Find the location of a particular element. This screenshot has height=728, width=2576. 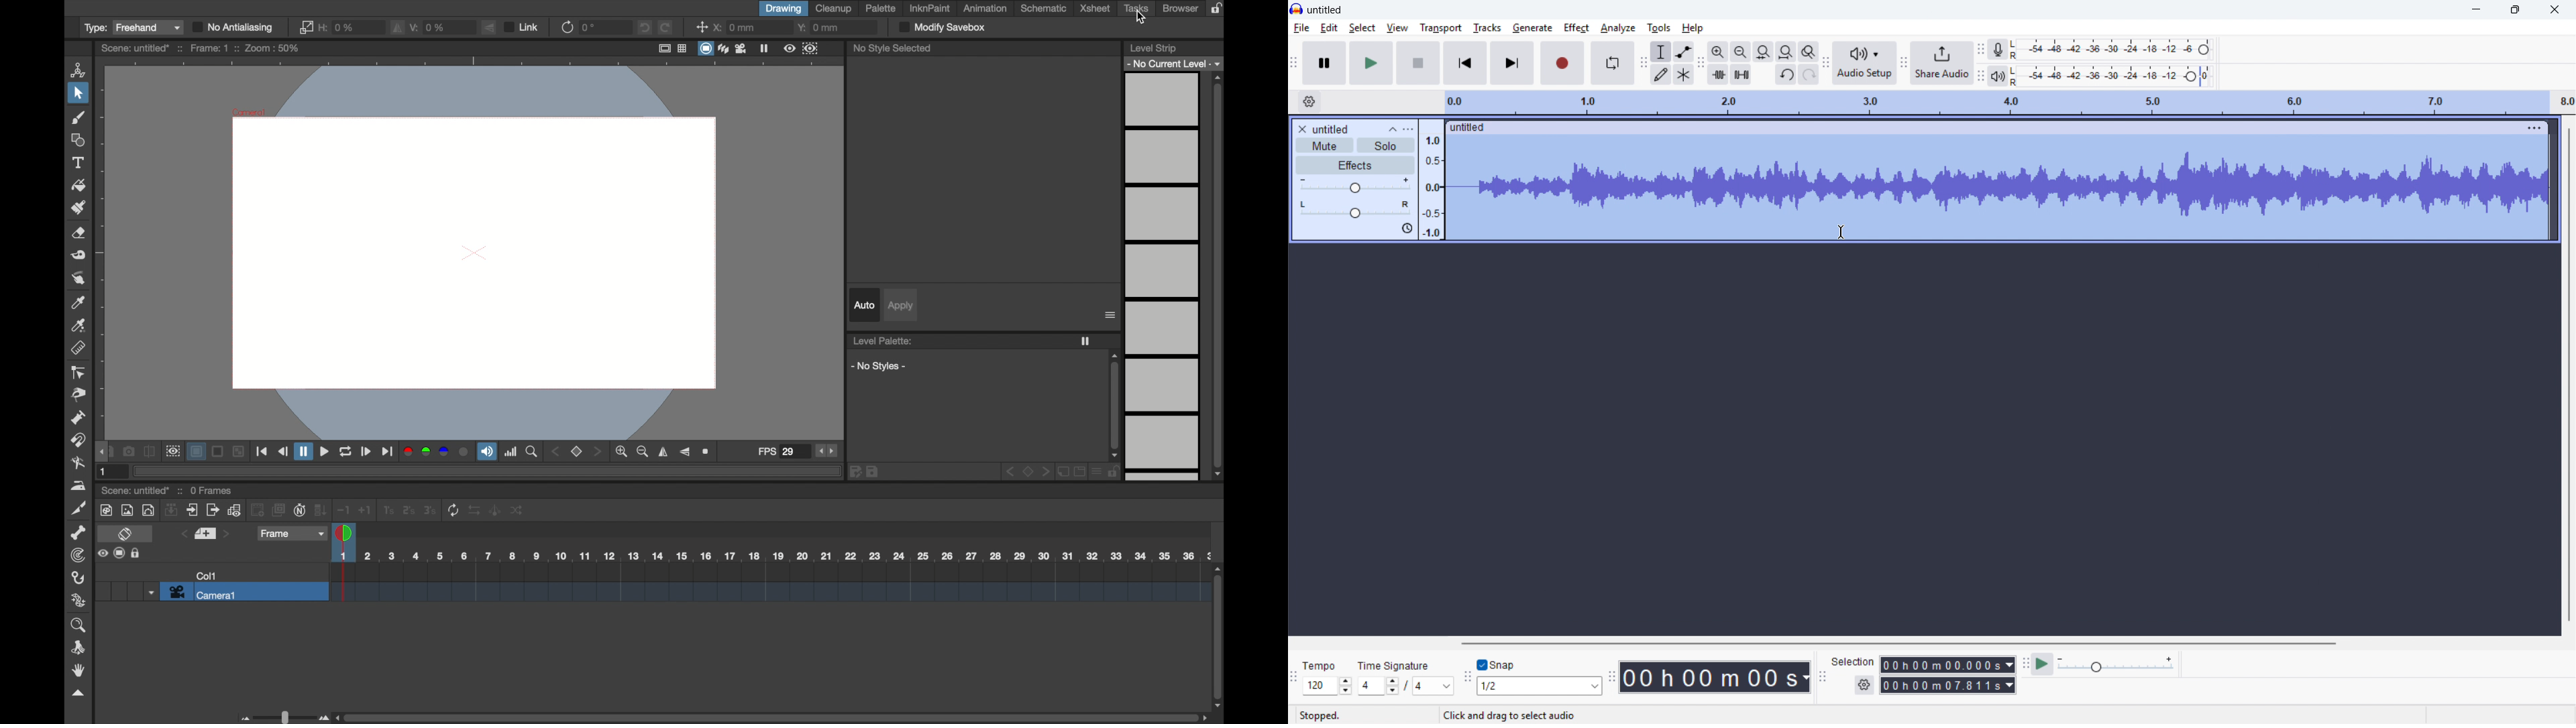

file is located at coordinates (1302, 28).